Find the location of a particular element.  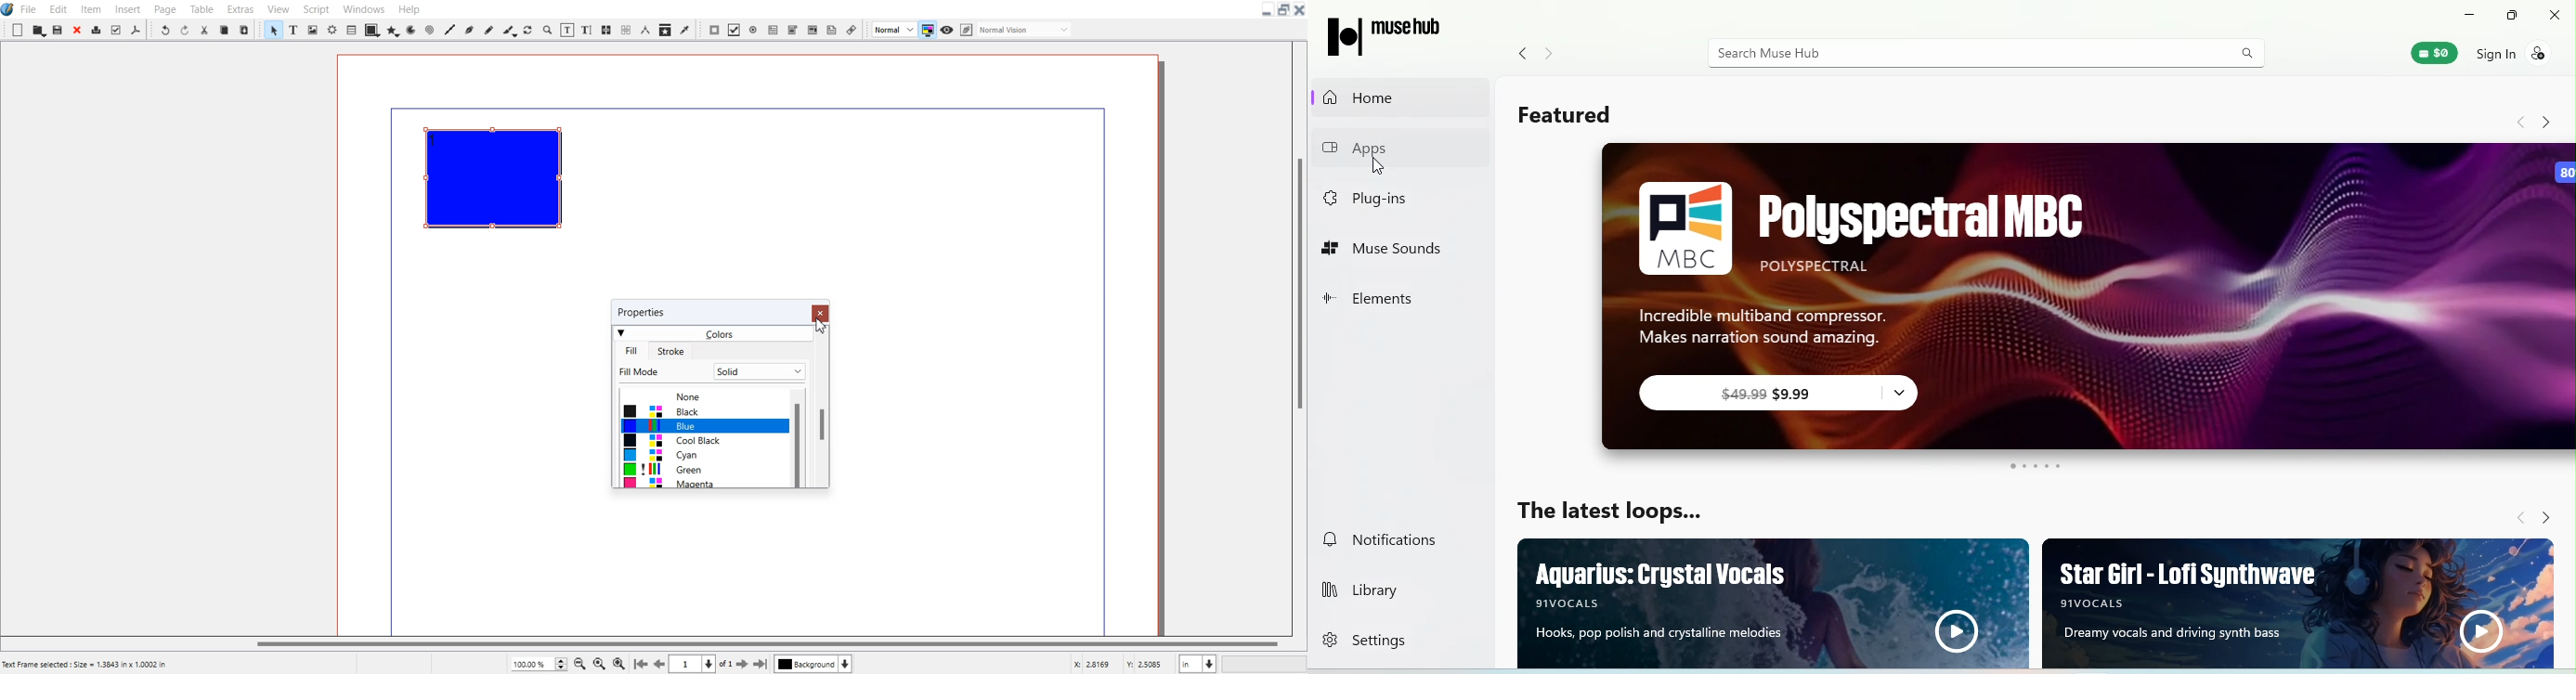

Featured is located at coordinates (1581, 120).